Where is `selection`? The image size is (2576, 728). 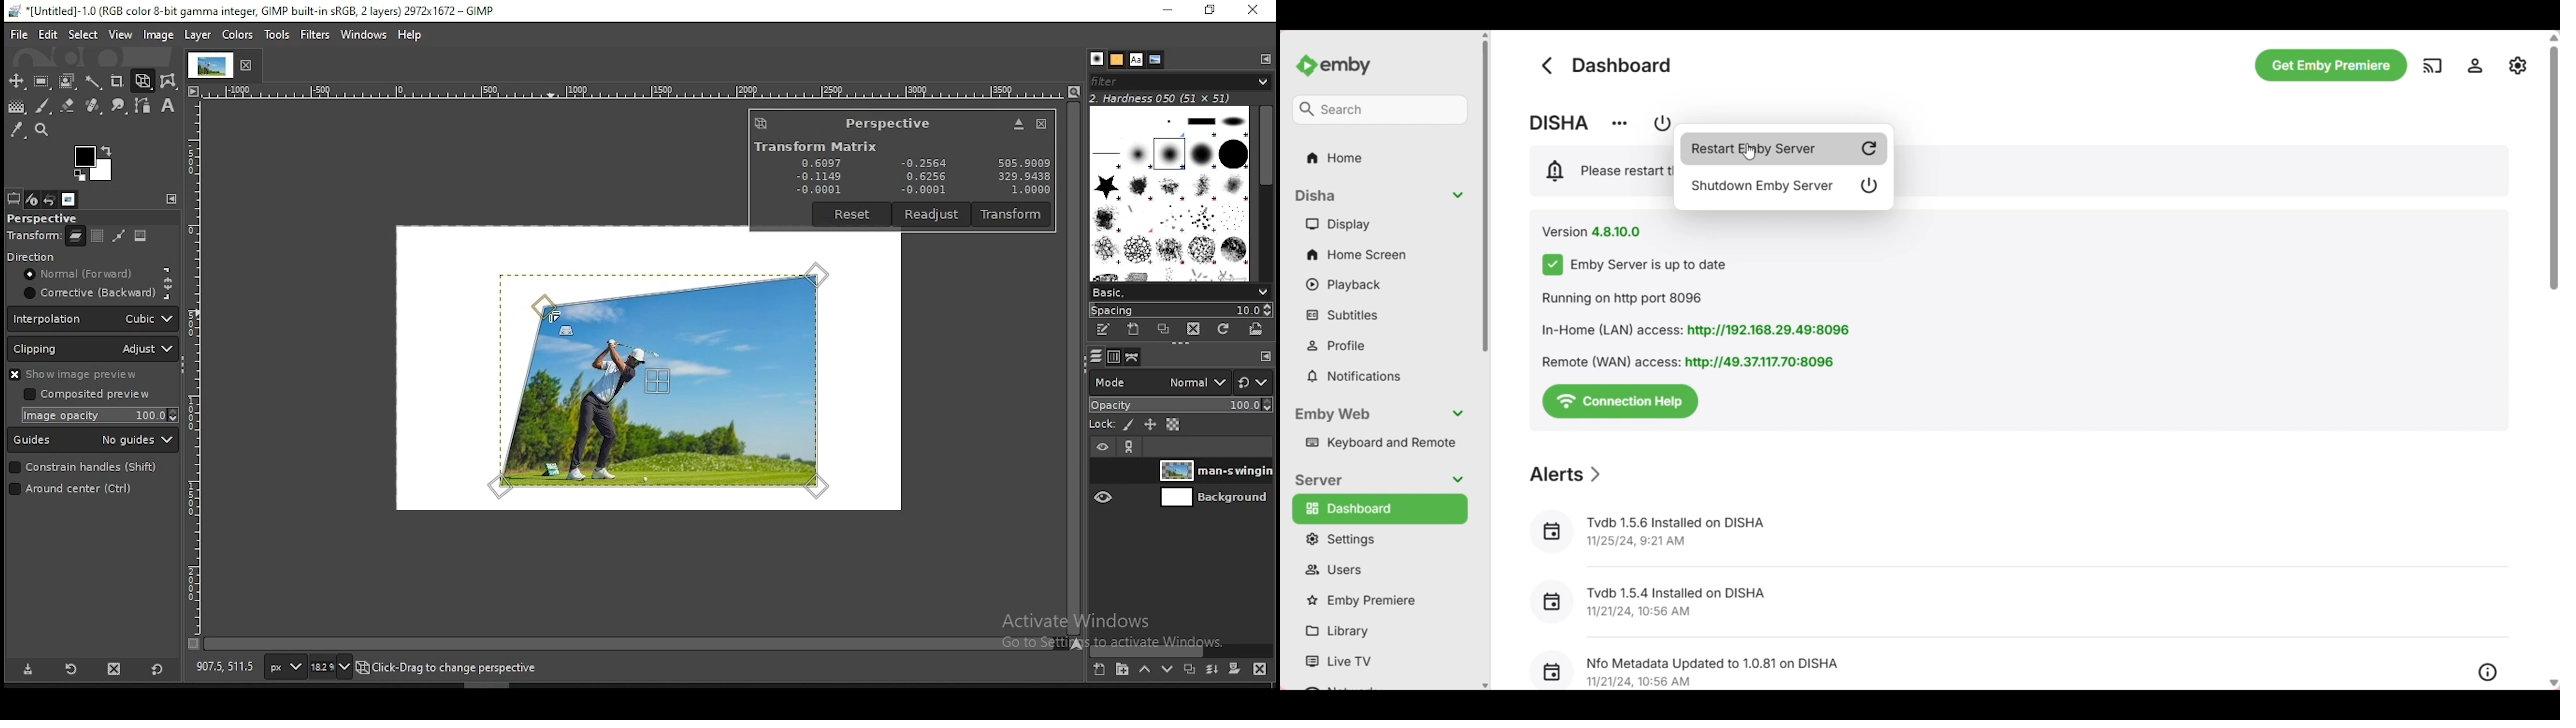 selection is located at coordinates (120, 236).